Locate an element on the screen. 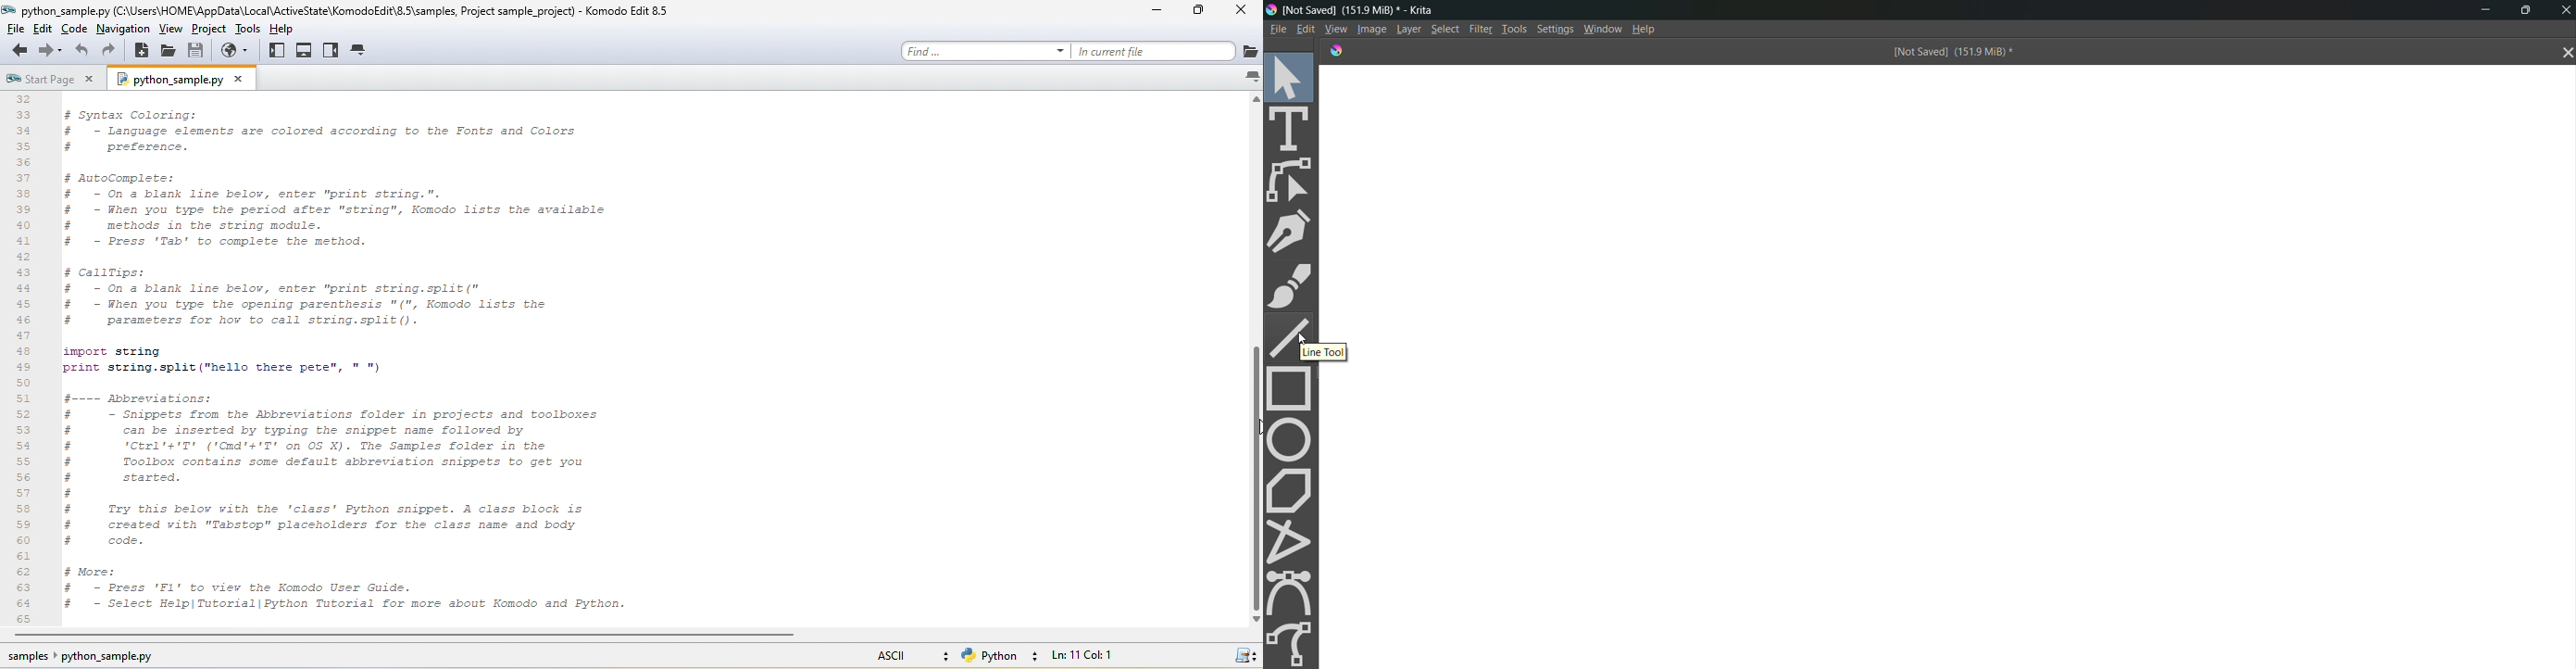  tab is located at coordinates (361, 52).